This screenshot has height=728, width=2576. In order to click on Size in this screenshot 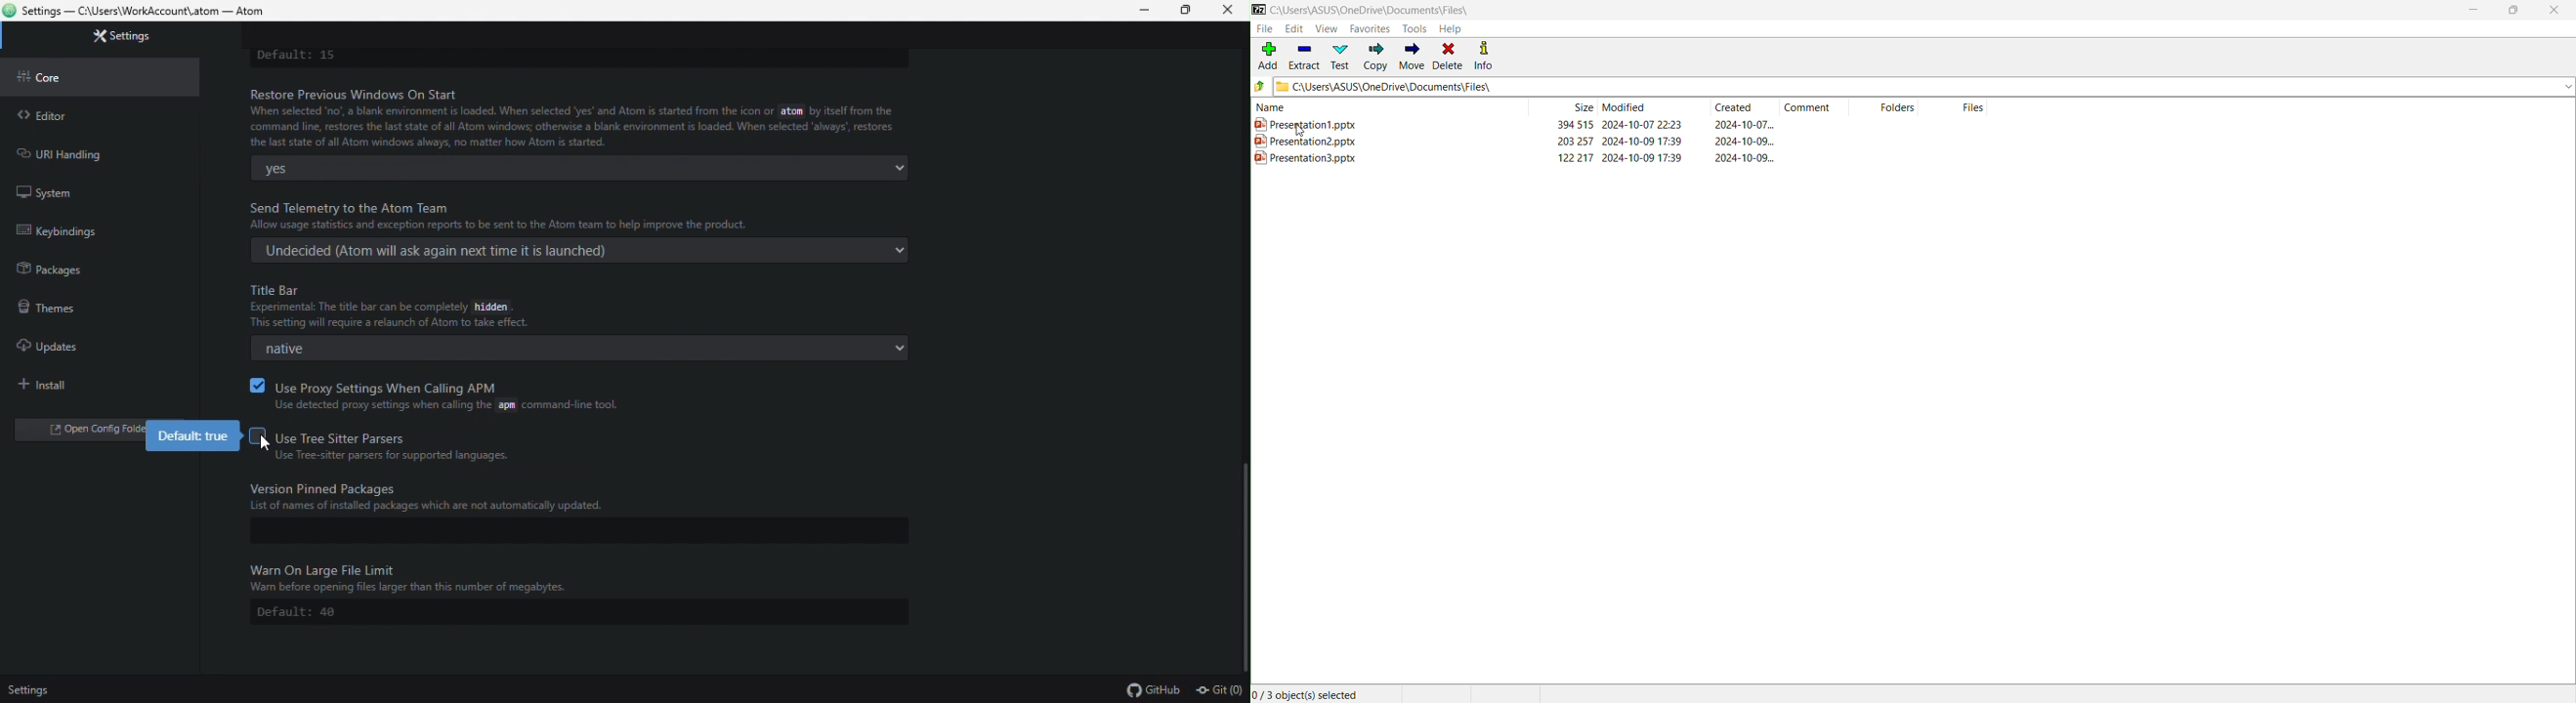, I will do `click(1582, 108)`.